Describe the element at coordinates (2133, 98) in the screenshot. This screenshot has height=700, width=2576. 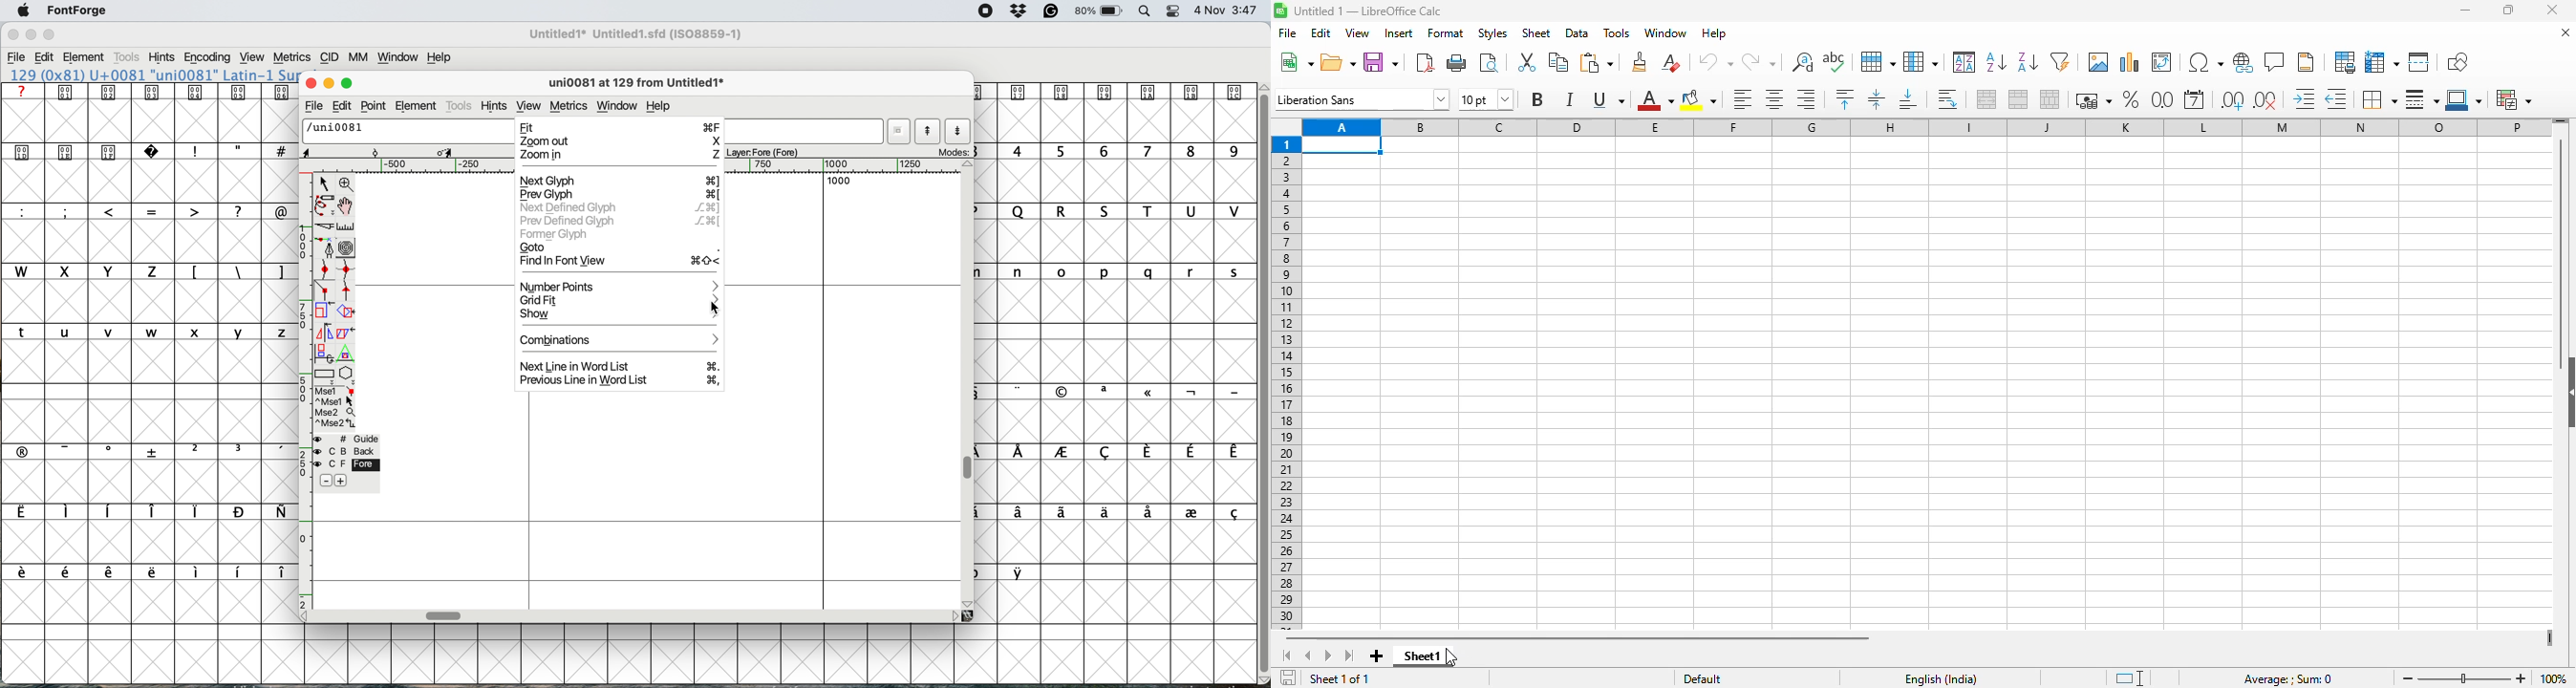
I see `format as percent` at that location.